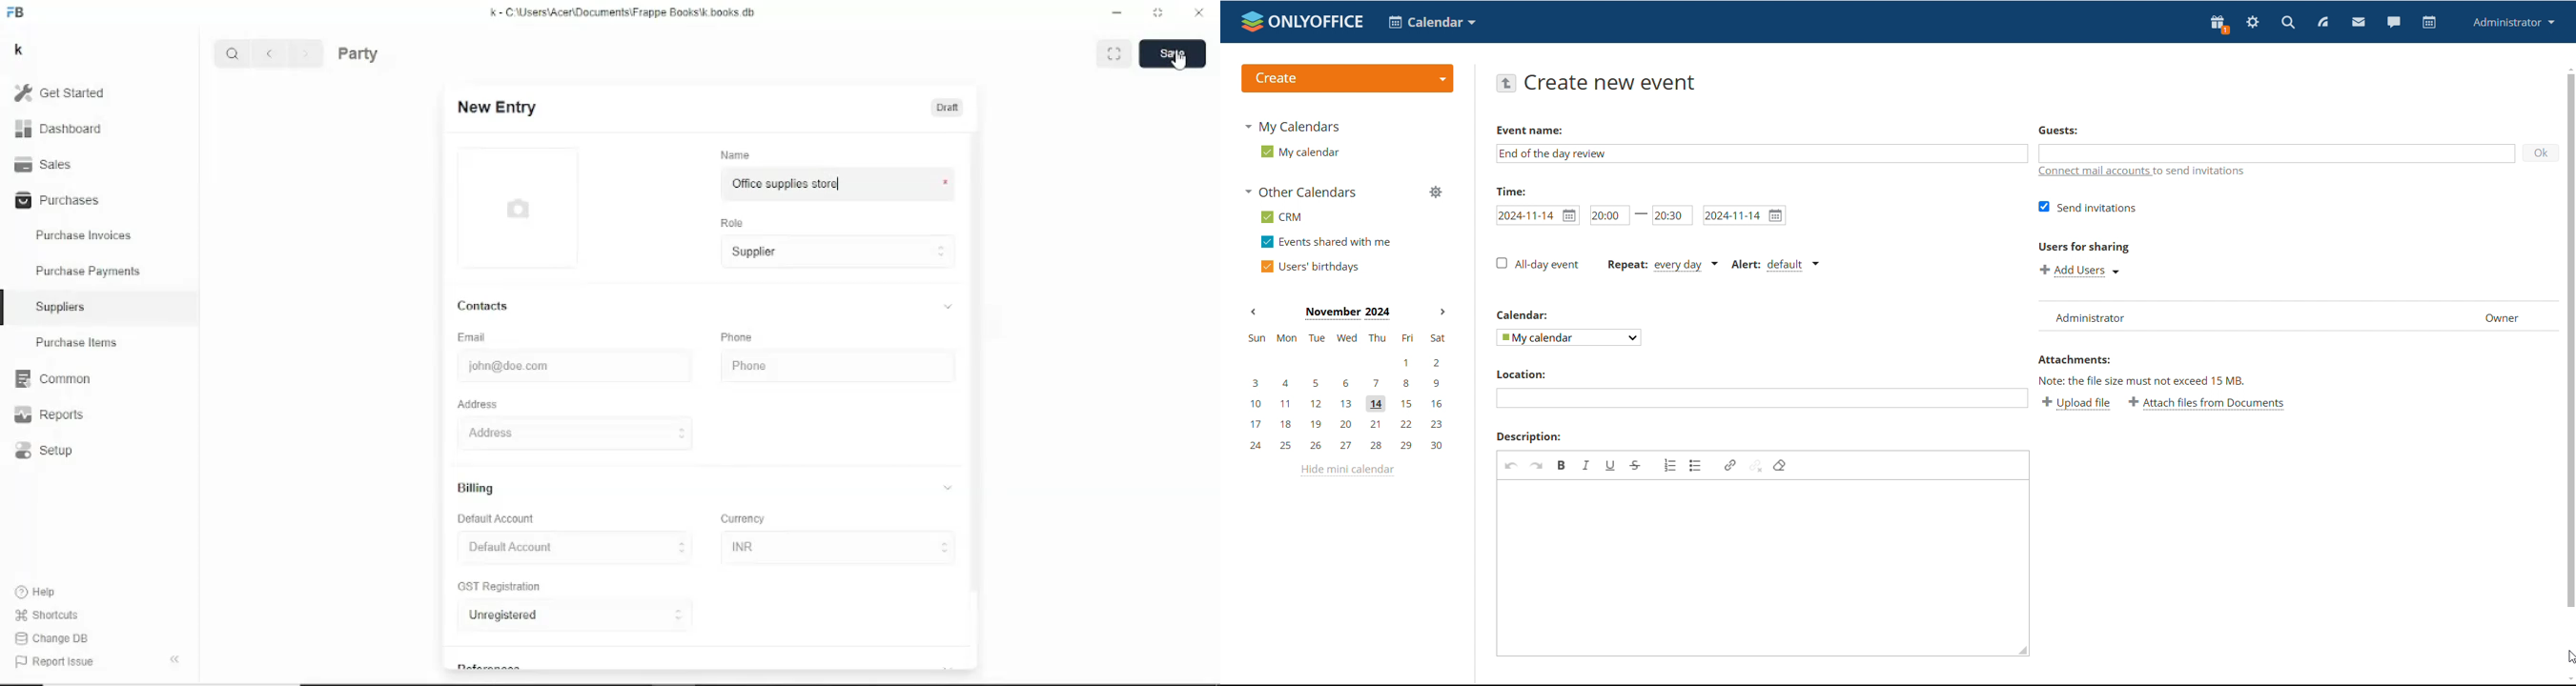 The width and height of the screenshot is (2576, 700). I want to click on Supplier, so click(840, 252).